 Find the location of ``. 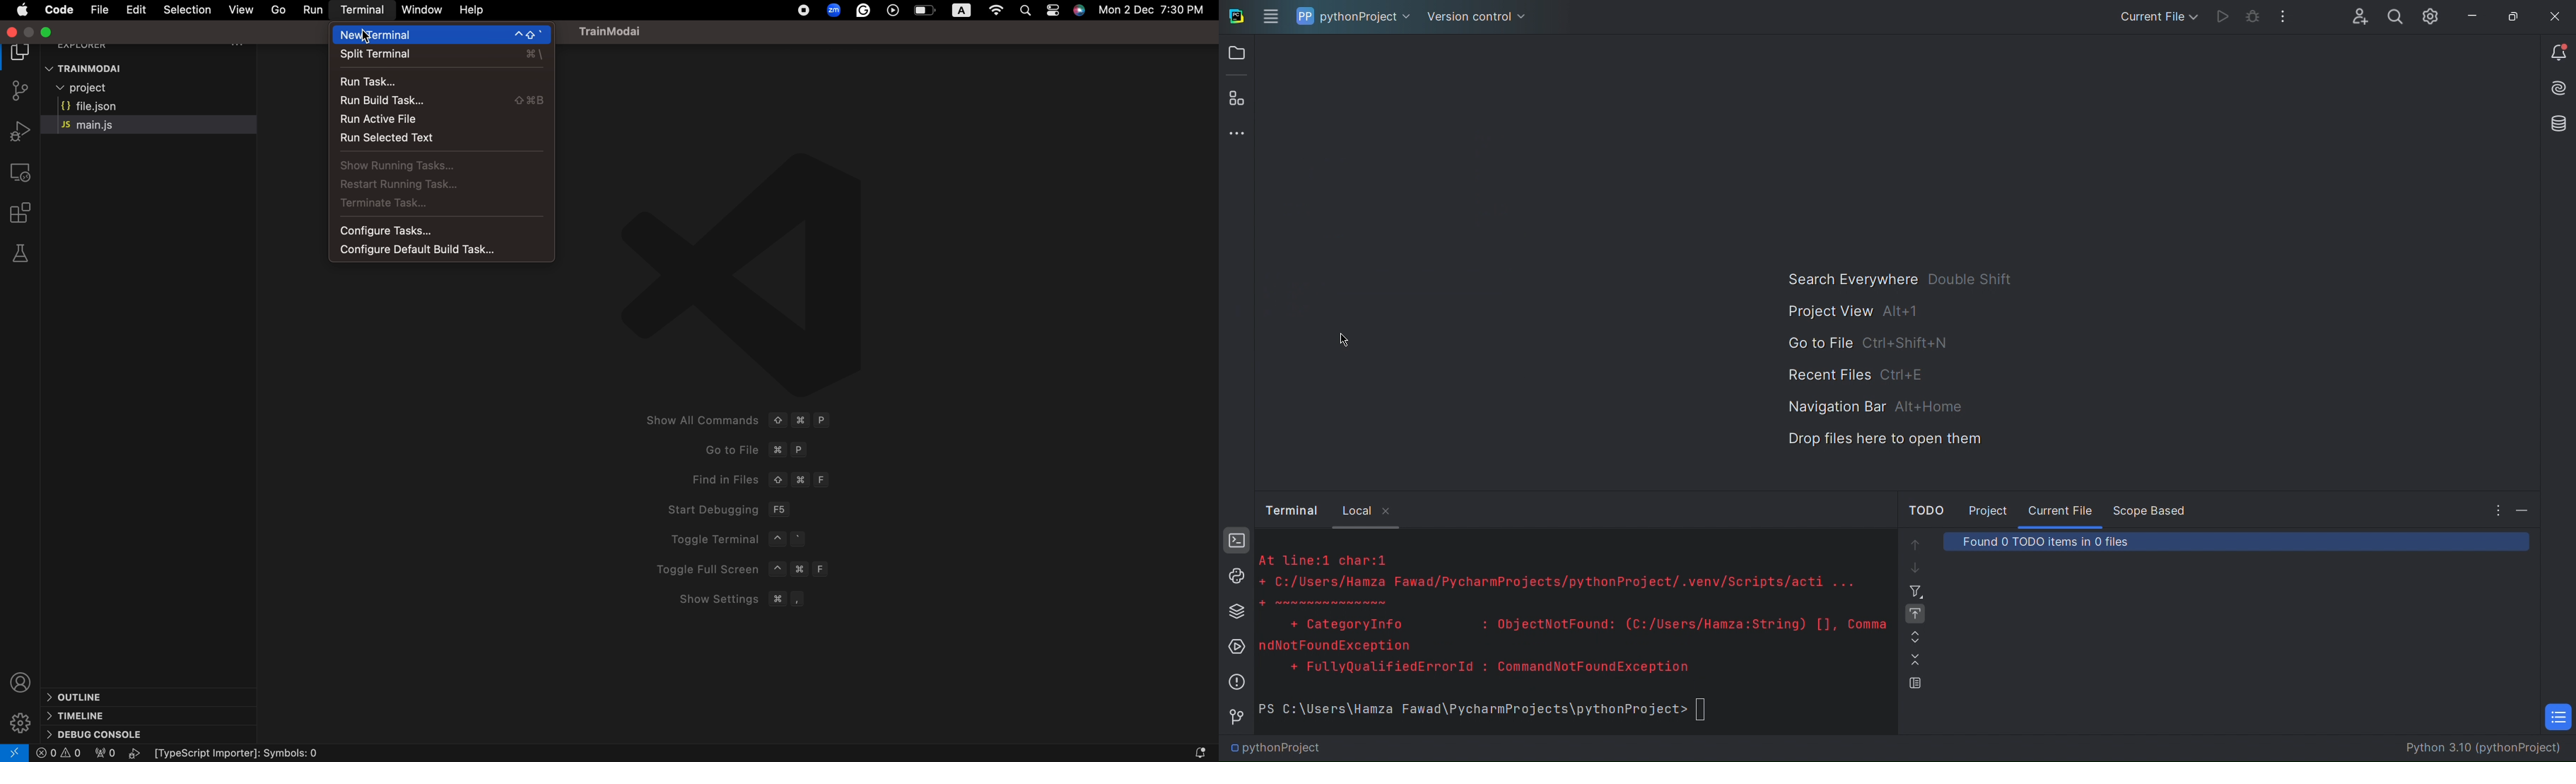

 is located at coordinates (58, 11).